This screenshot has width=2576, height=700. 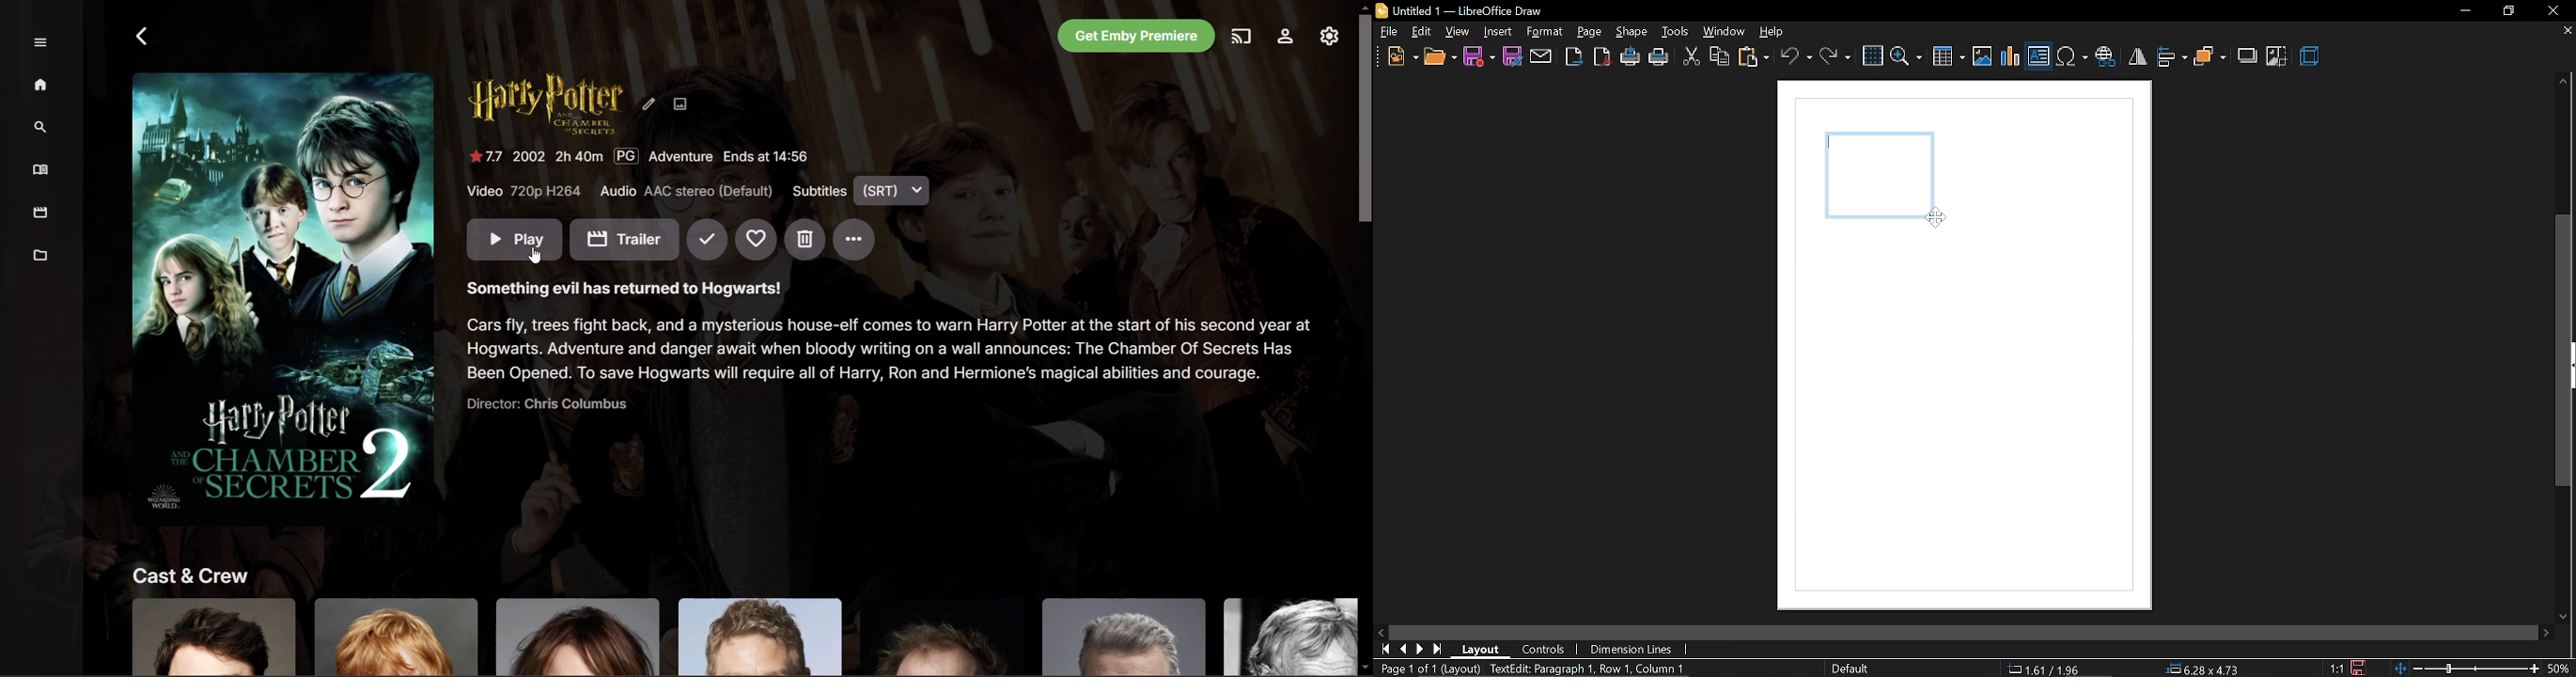 I want to click on , so click(x=886, y=347).